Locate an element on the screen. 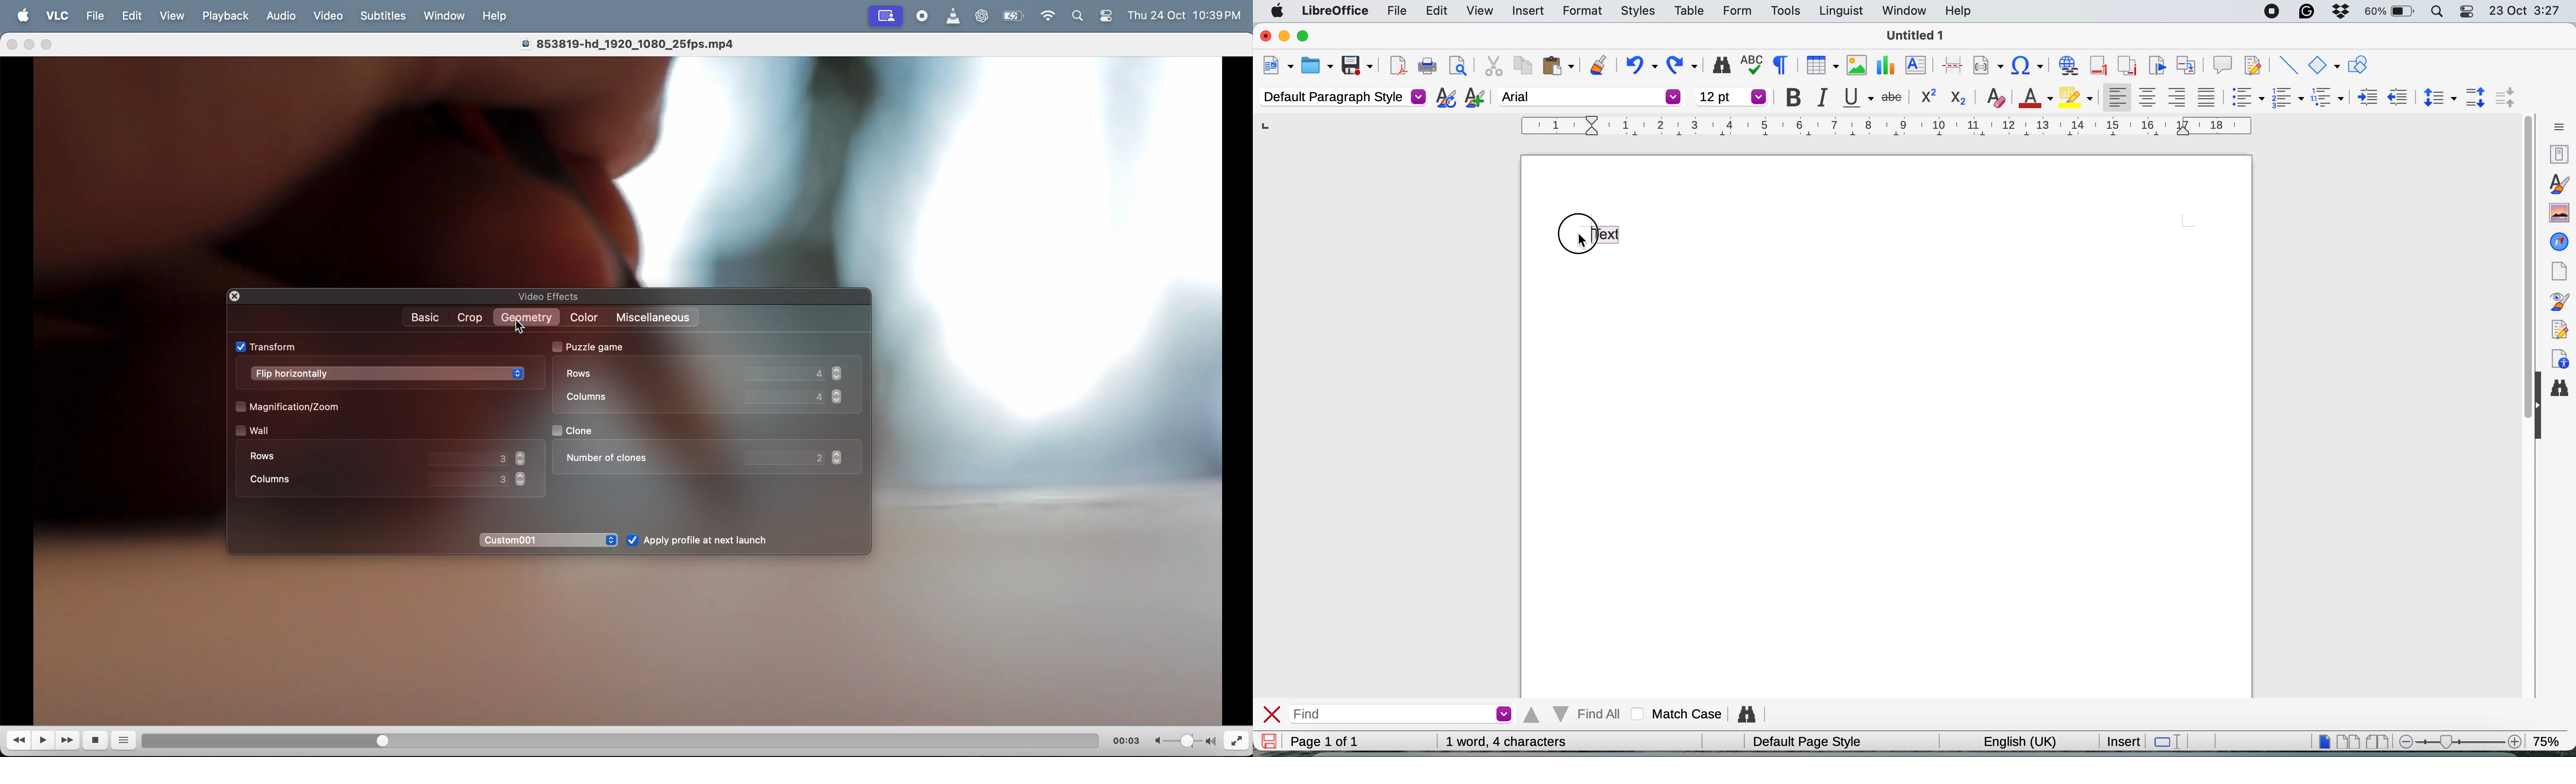 The height and width of the screenshot is (784, 2576). cursor is located at coordinates (1577, 241).